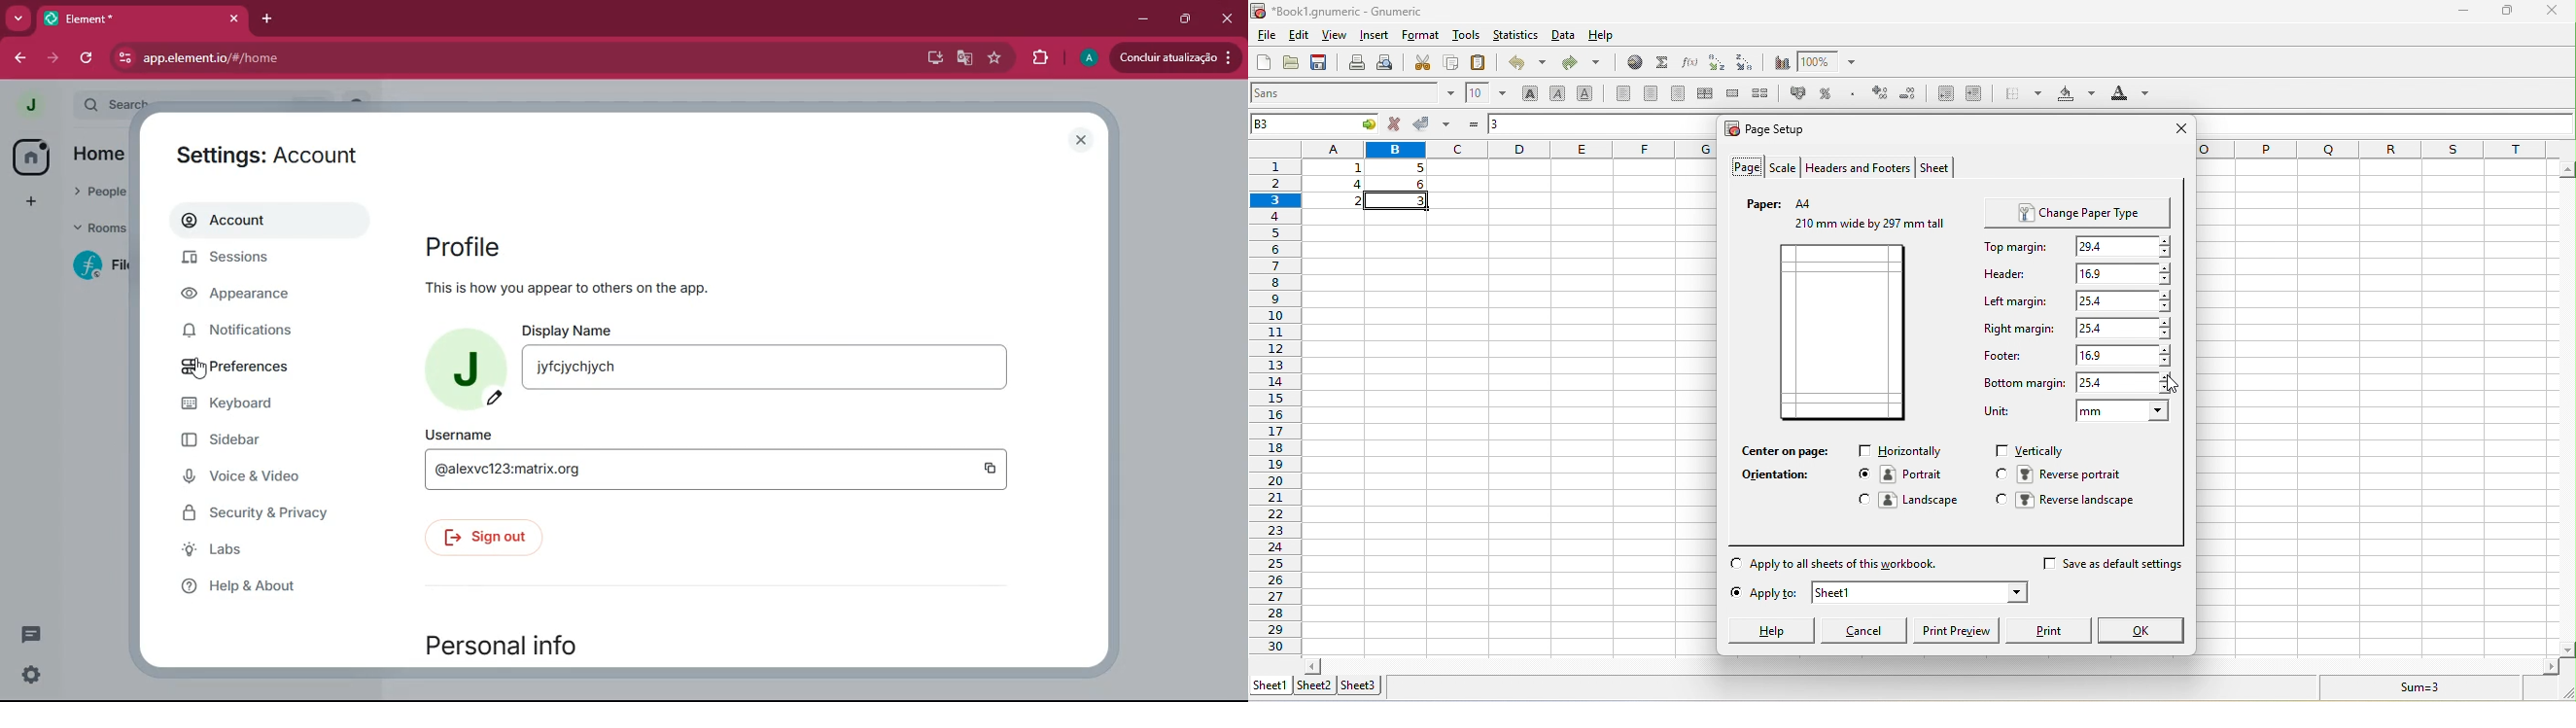 The width and height of the screenshot is (2576, 728). I want to click on personal info, so click(510, 644).